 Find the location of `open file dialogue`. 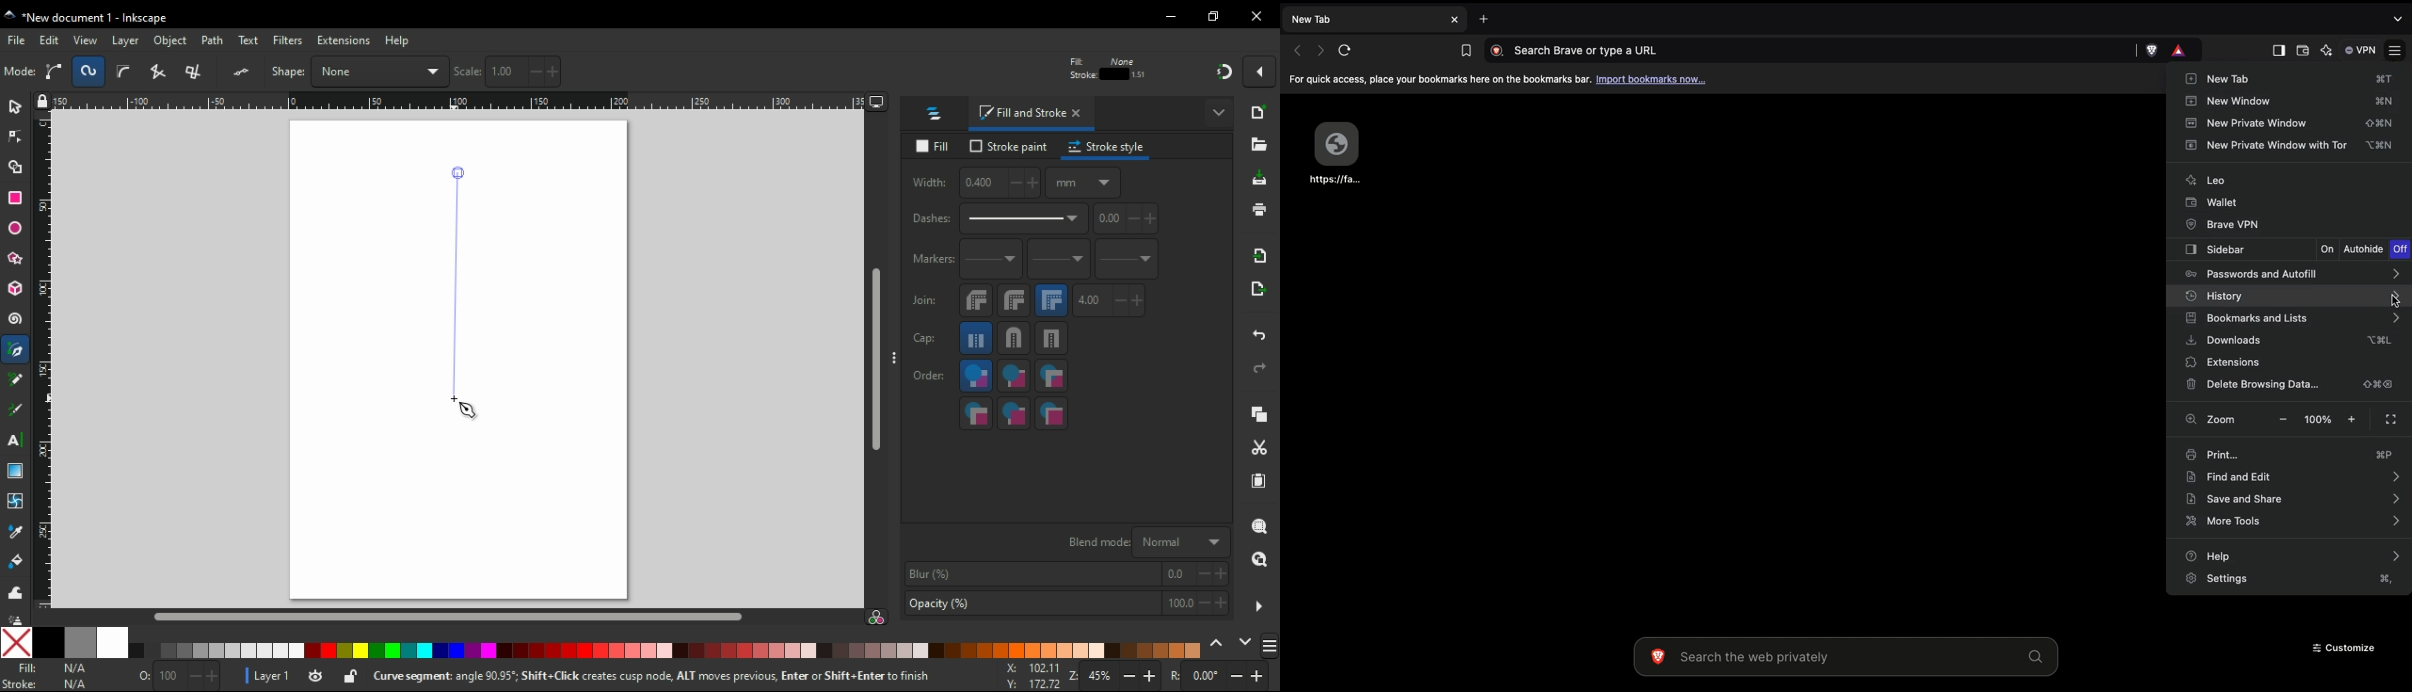

open file dialogue is located at coordinates (1259, 148).